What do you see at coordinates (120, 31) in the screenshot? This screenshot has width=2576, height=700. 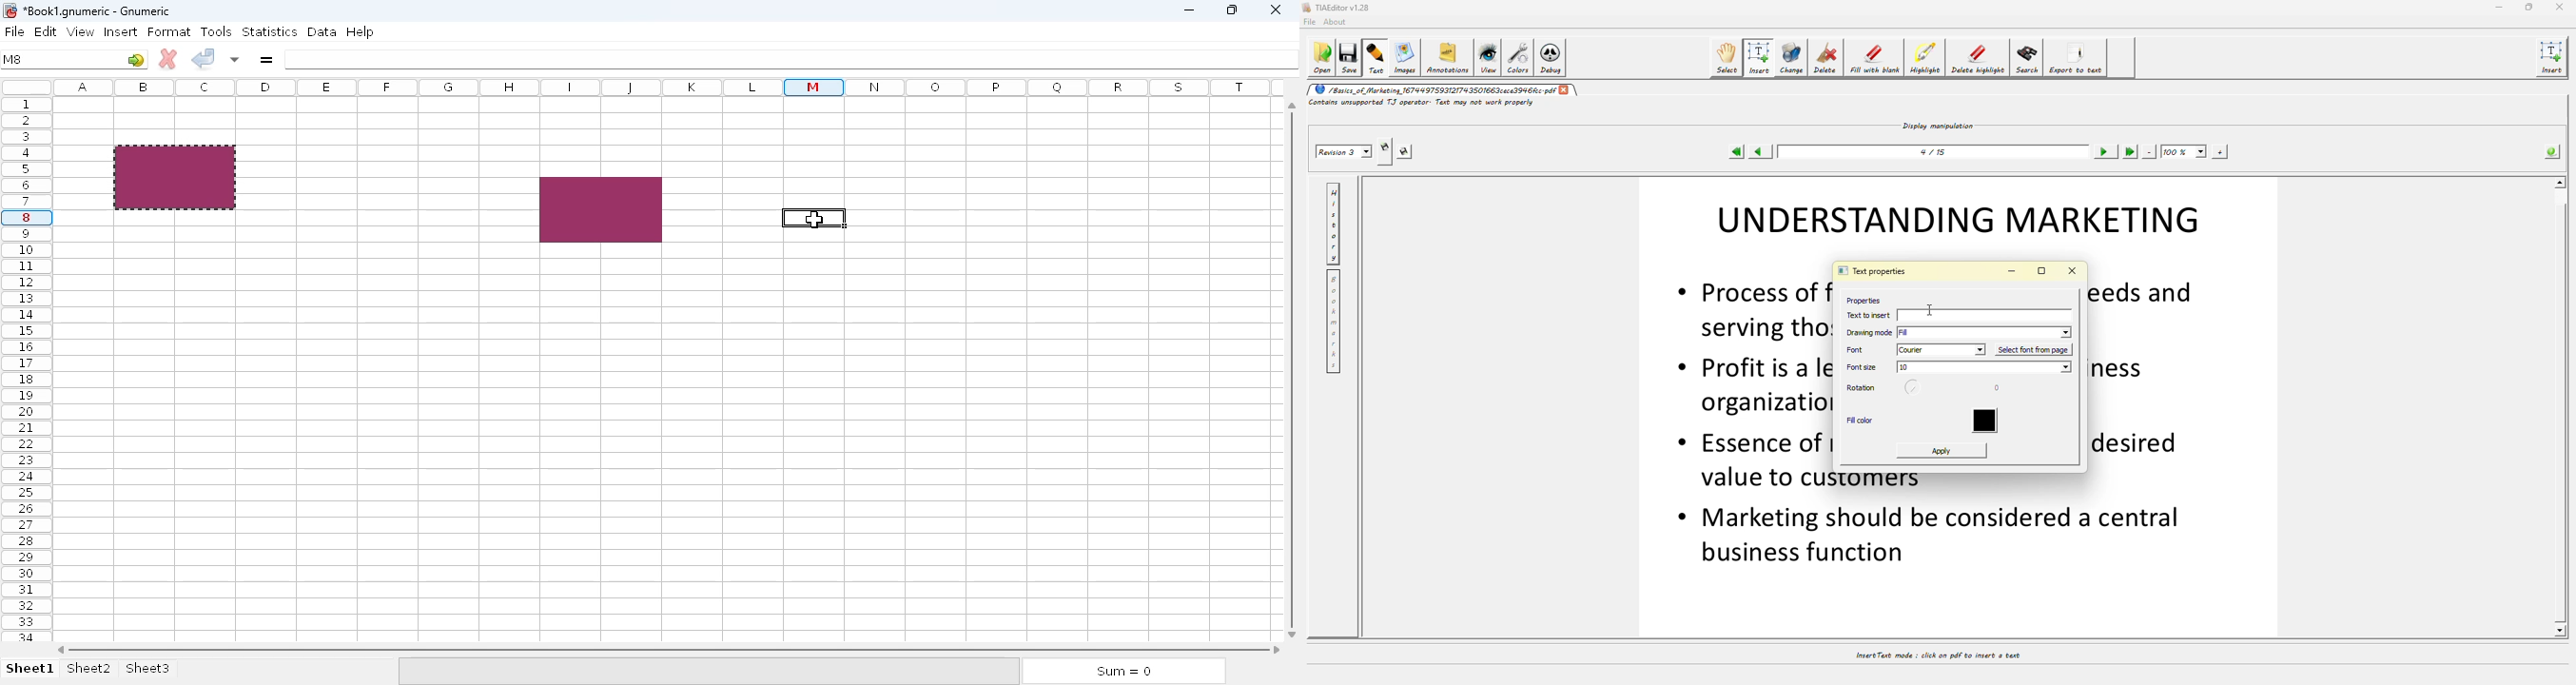 I see `insert` at bounding box center [120, 31].